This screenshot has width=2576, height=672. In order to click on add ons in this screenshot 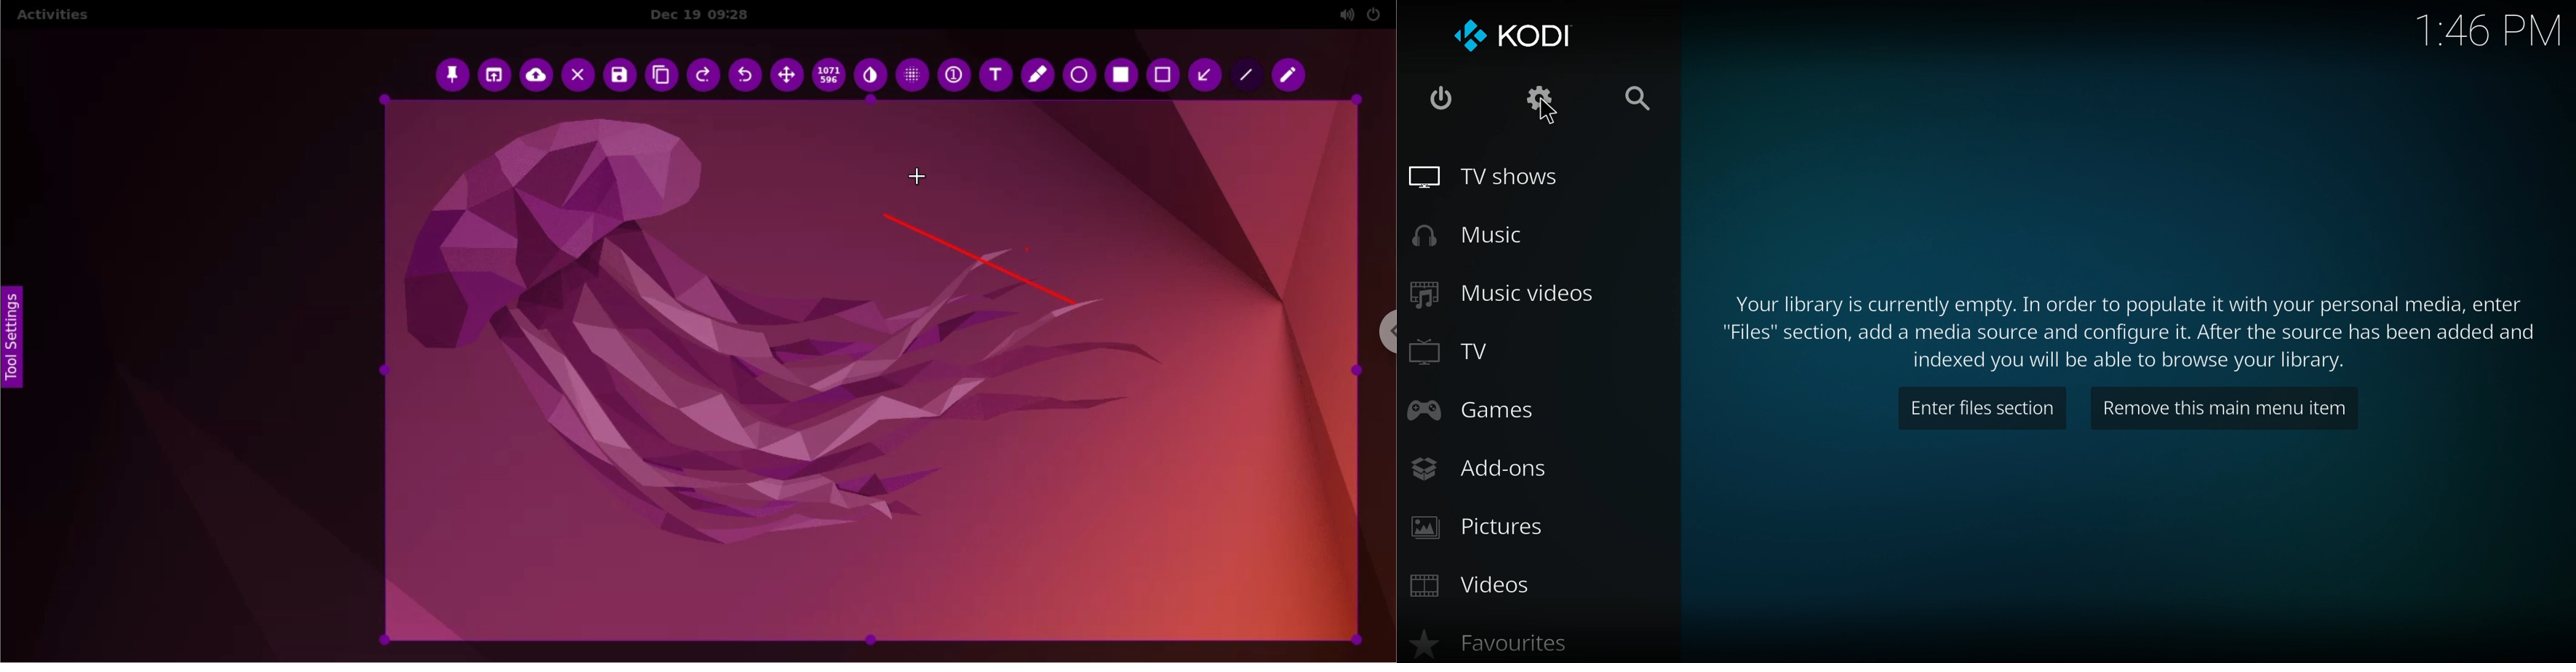, I will do `click(1501, 467)`.